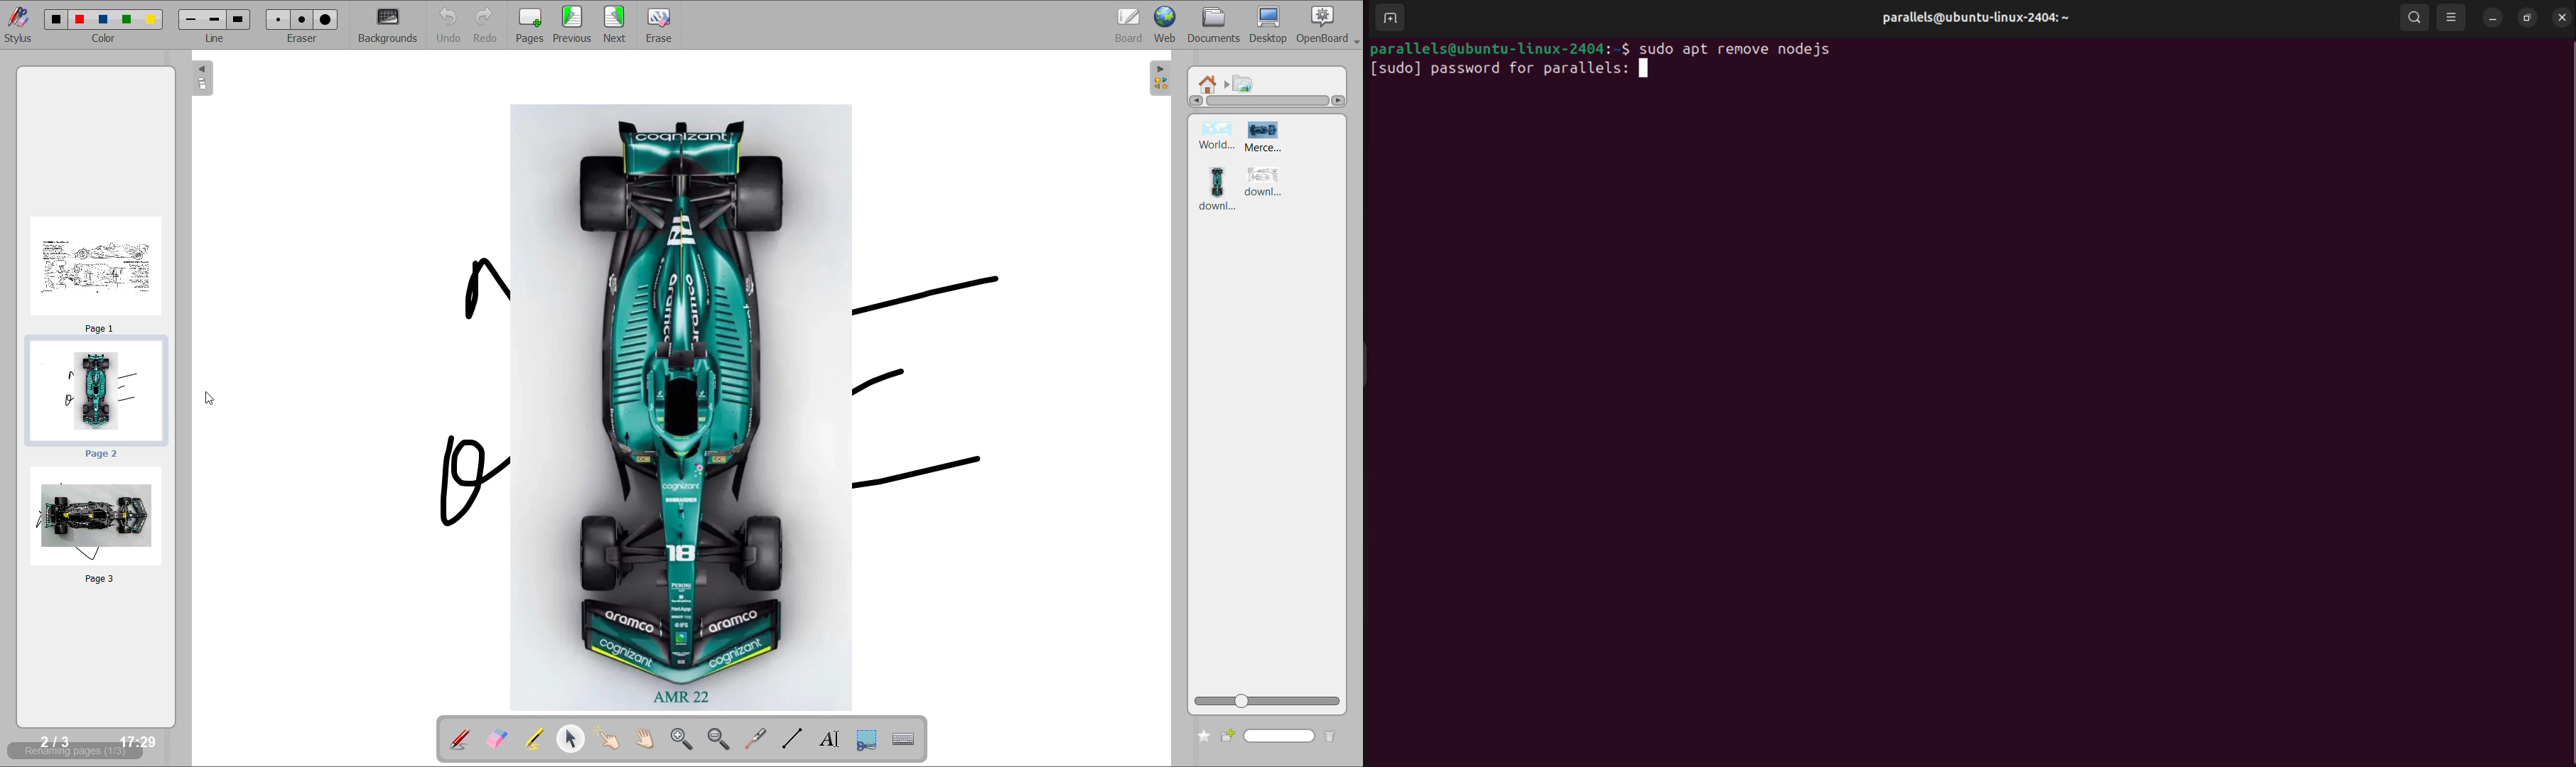 This screenshot has height=784, width=2576. I want to click on resize, so click(2529, 18).